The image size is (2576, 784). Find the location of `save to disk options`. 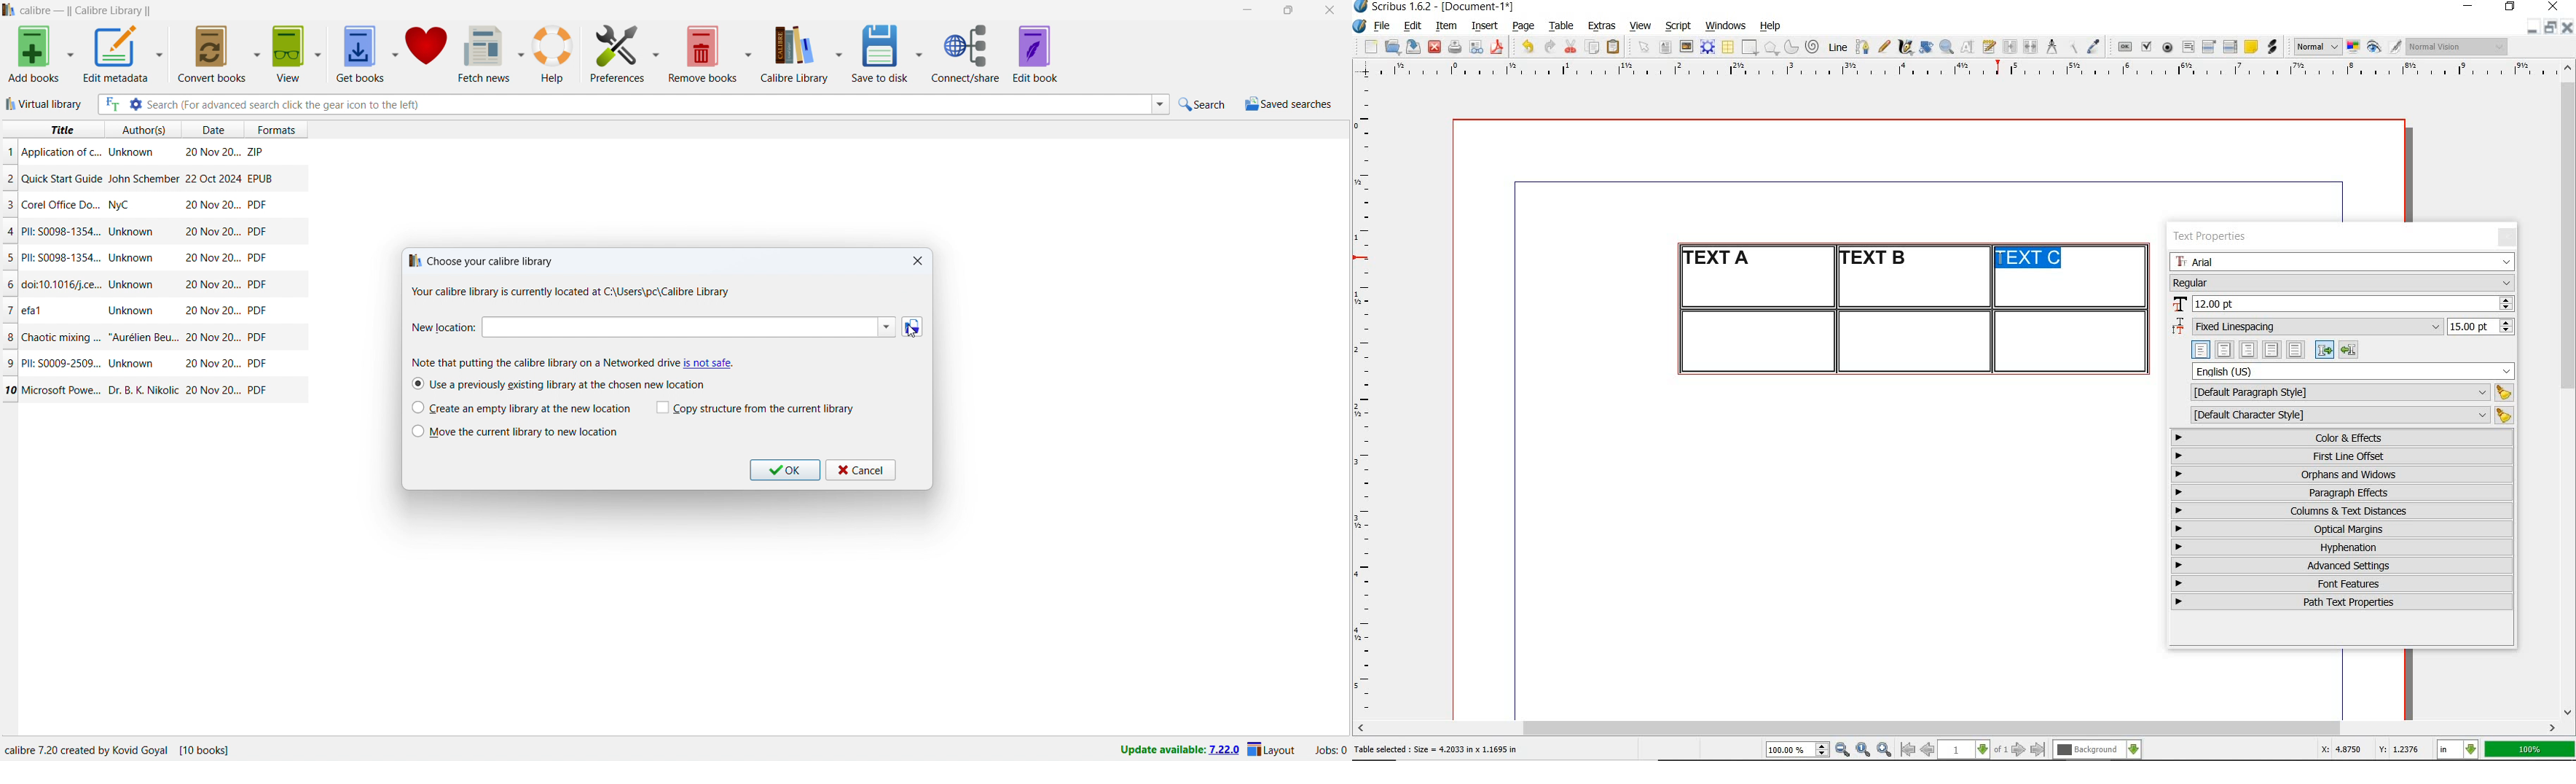

save to disk options is located at coordinates (920, 51).